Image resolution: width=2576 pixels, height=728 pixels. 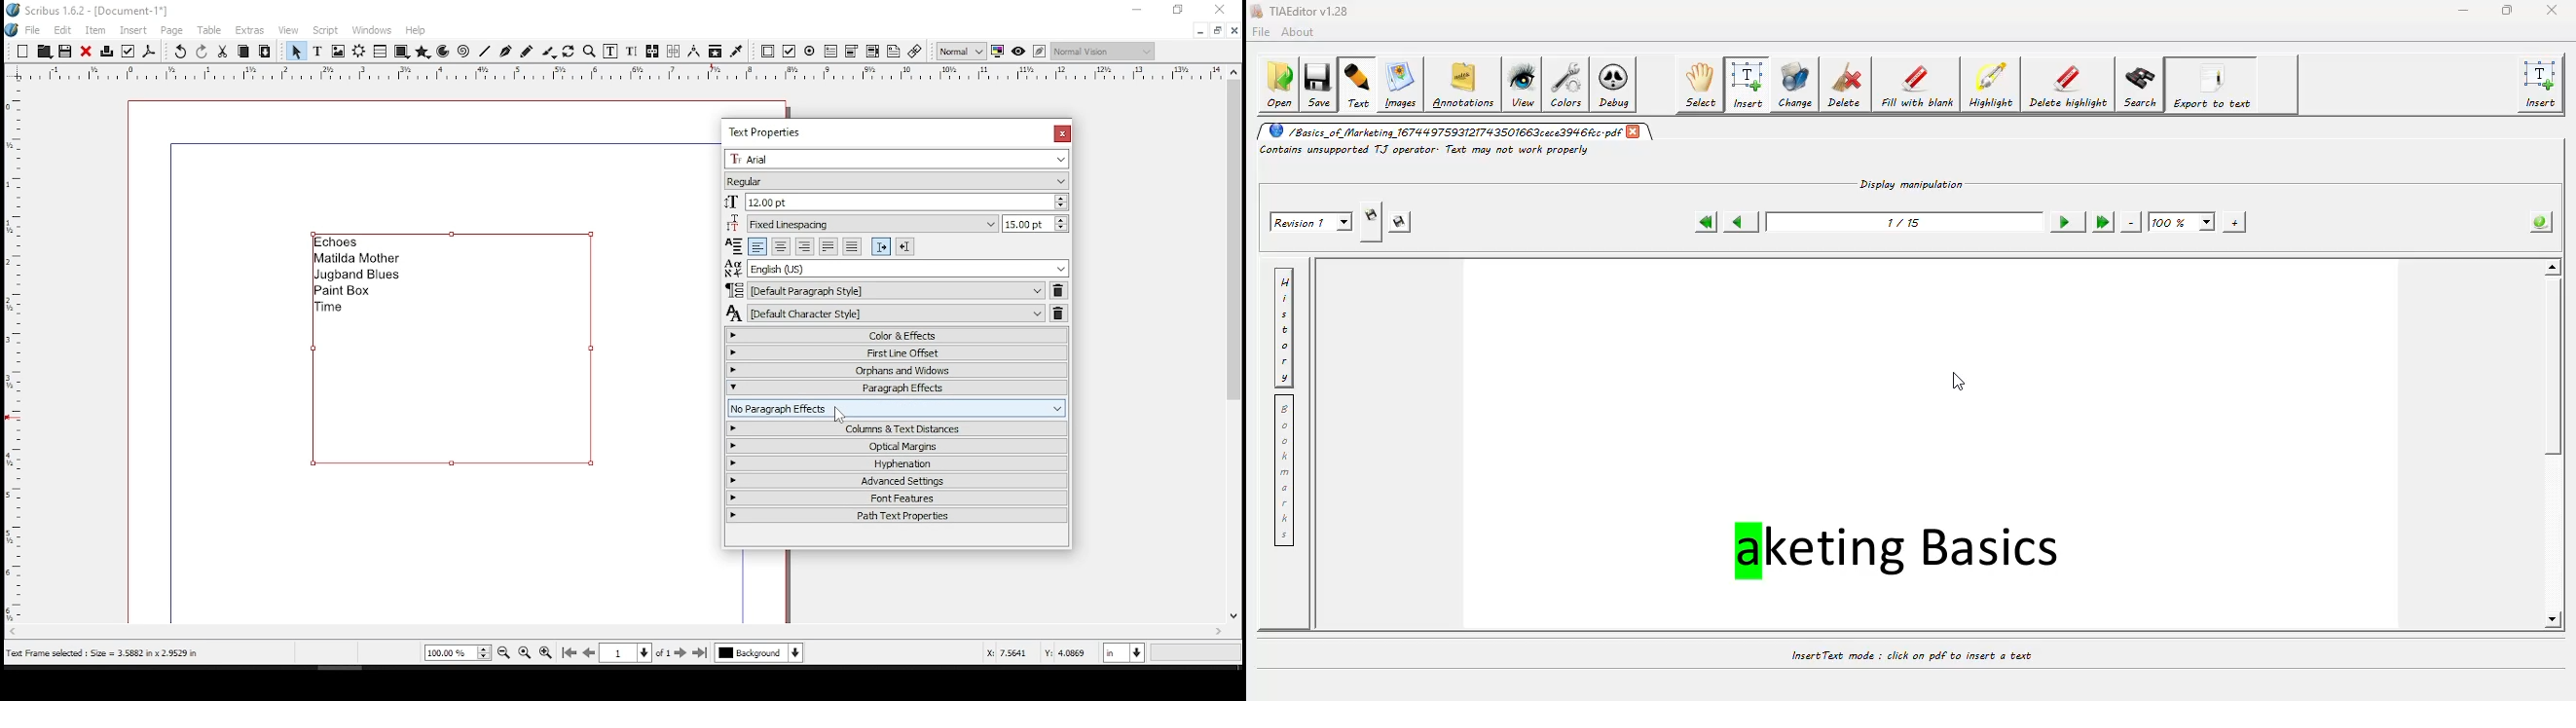 What do you see at coordinates (296, 51) in the screenshot?
I see `select item` at bounding box center [296, 51].